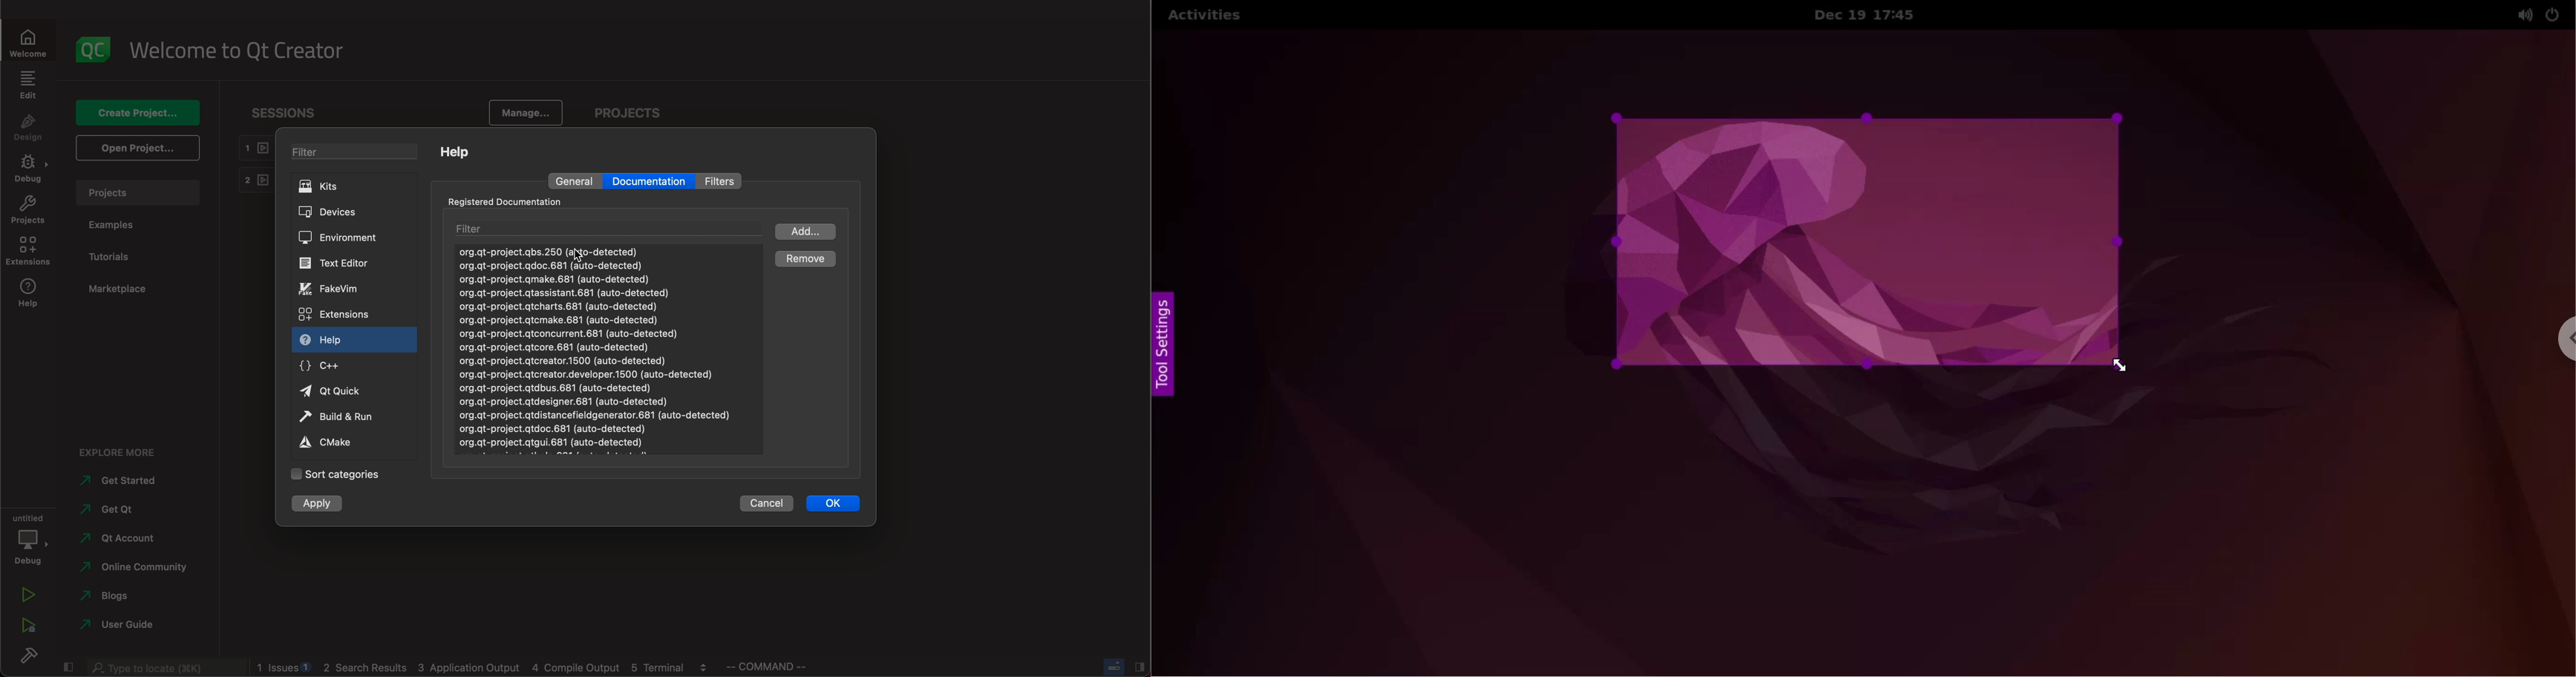 The width and height of the screenshot is (2576, 700). Describe the element at coordinates (118, 258) in the screenshot. I see `tutorials` at that location.